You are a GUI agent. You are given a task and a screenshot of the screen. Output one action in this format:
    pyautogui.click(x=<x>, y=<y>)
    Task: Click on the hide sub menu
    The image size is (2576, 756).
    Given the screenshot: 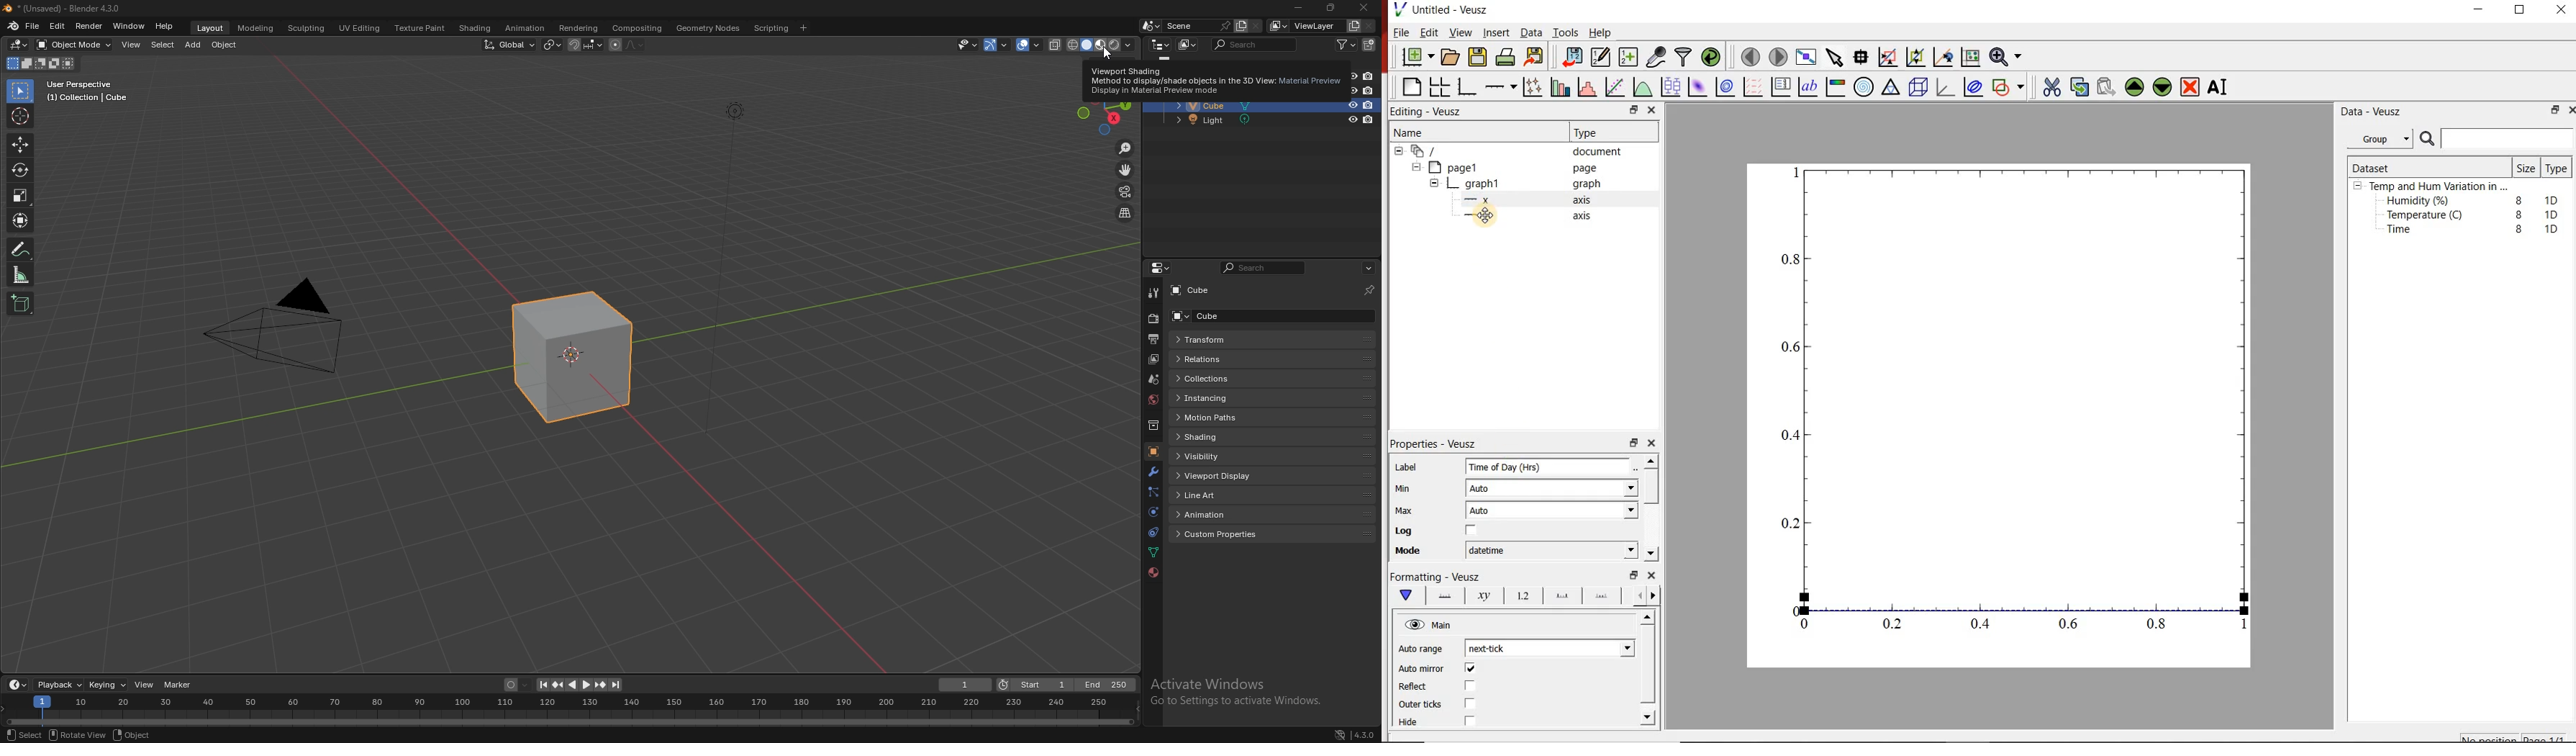 What is the action you would take?
    pyautogui.click(x=1397, y=153)
    